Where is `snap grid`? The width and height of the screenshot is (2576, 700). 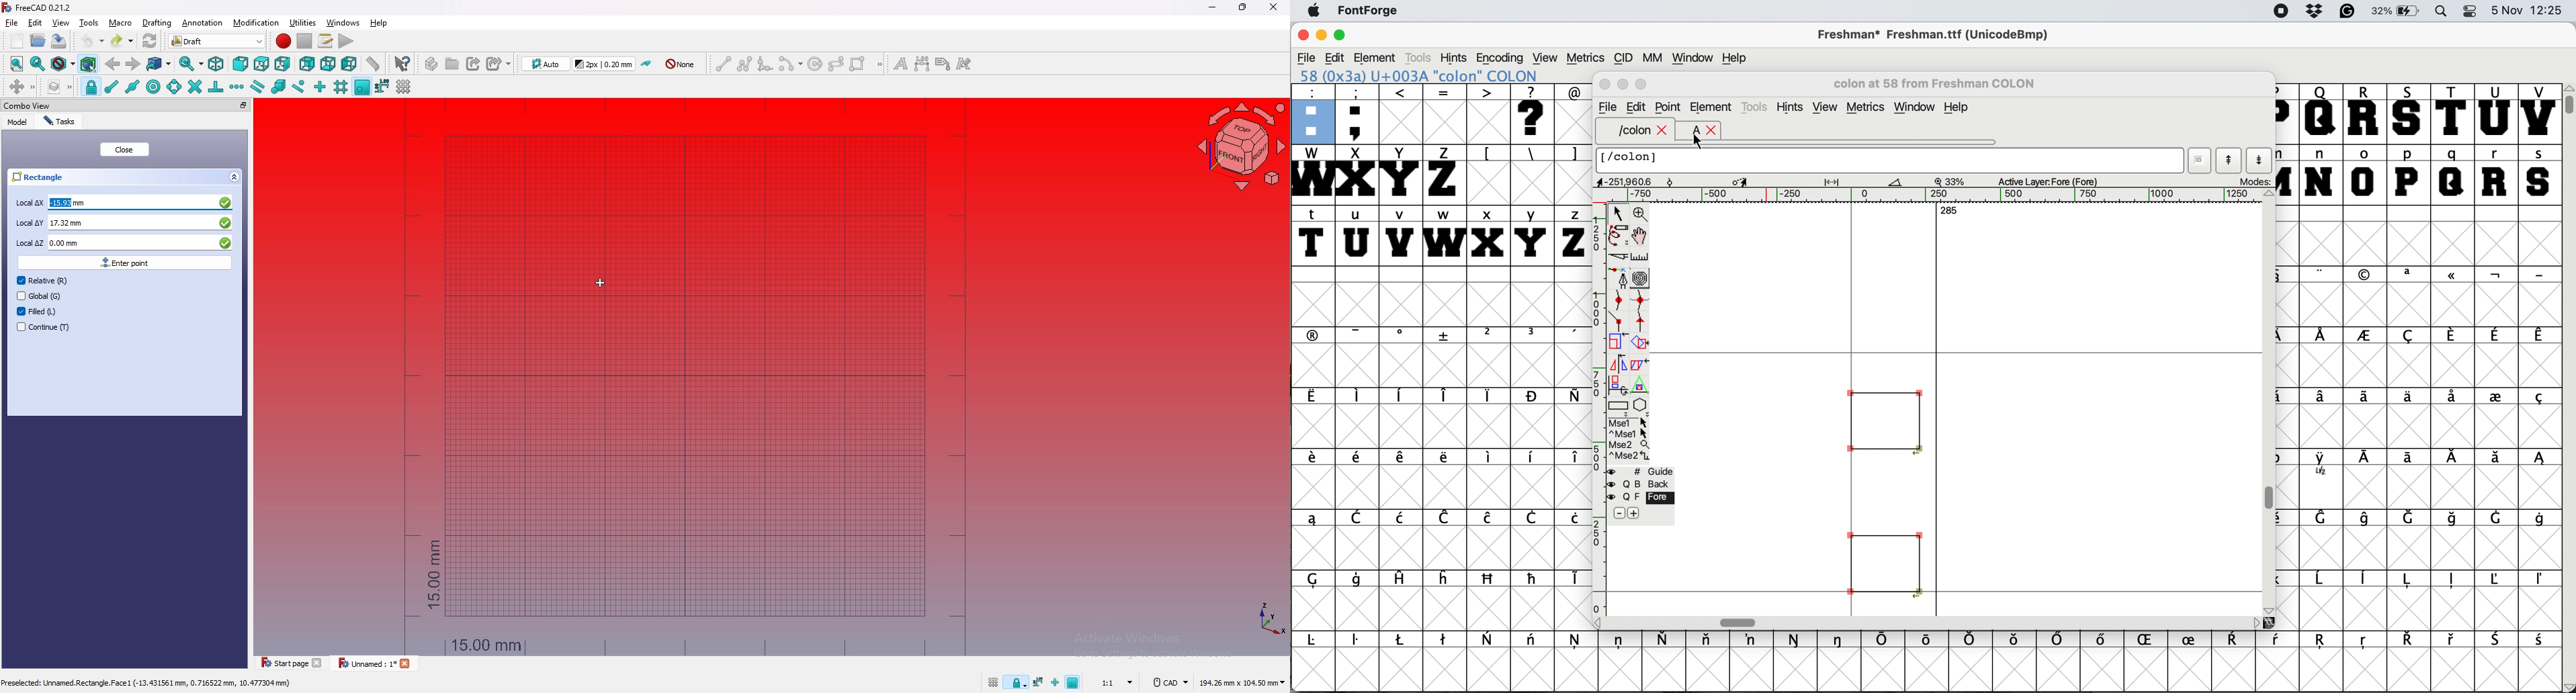
snap grid is located at coordinates (341, 86).